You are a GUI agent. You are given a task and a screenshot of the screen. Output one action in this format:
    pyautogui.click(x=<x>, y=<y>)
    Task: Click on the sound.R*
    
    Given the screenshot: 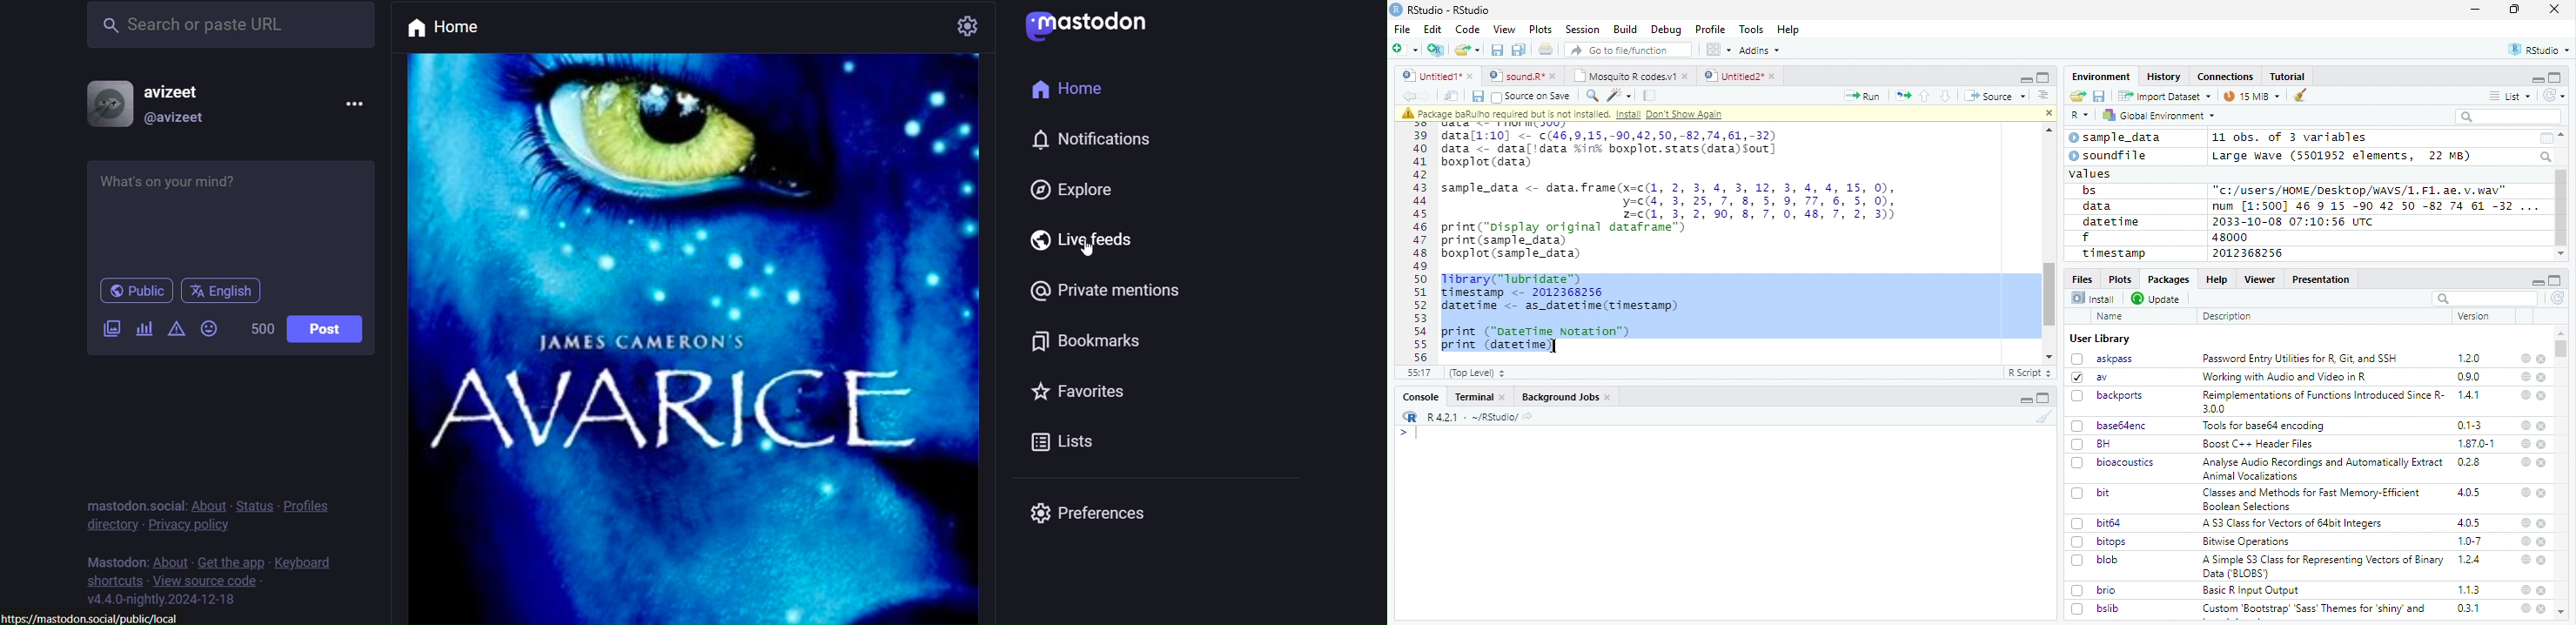 What is the action you would take?
    pyautogui.click(x=1523, y=77)
    